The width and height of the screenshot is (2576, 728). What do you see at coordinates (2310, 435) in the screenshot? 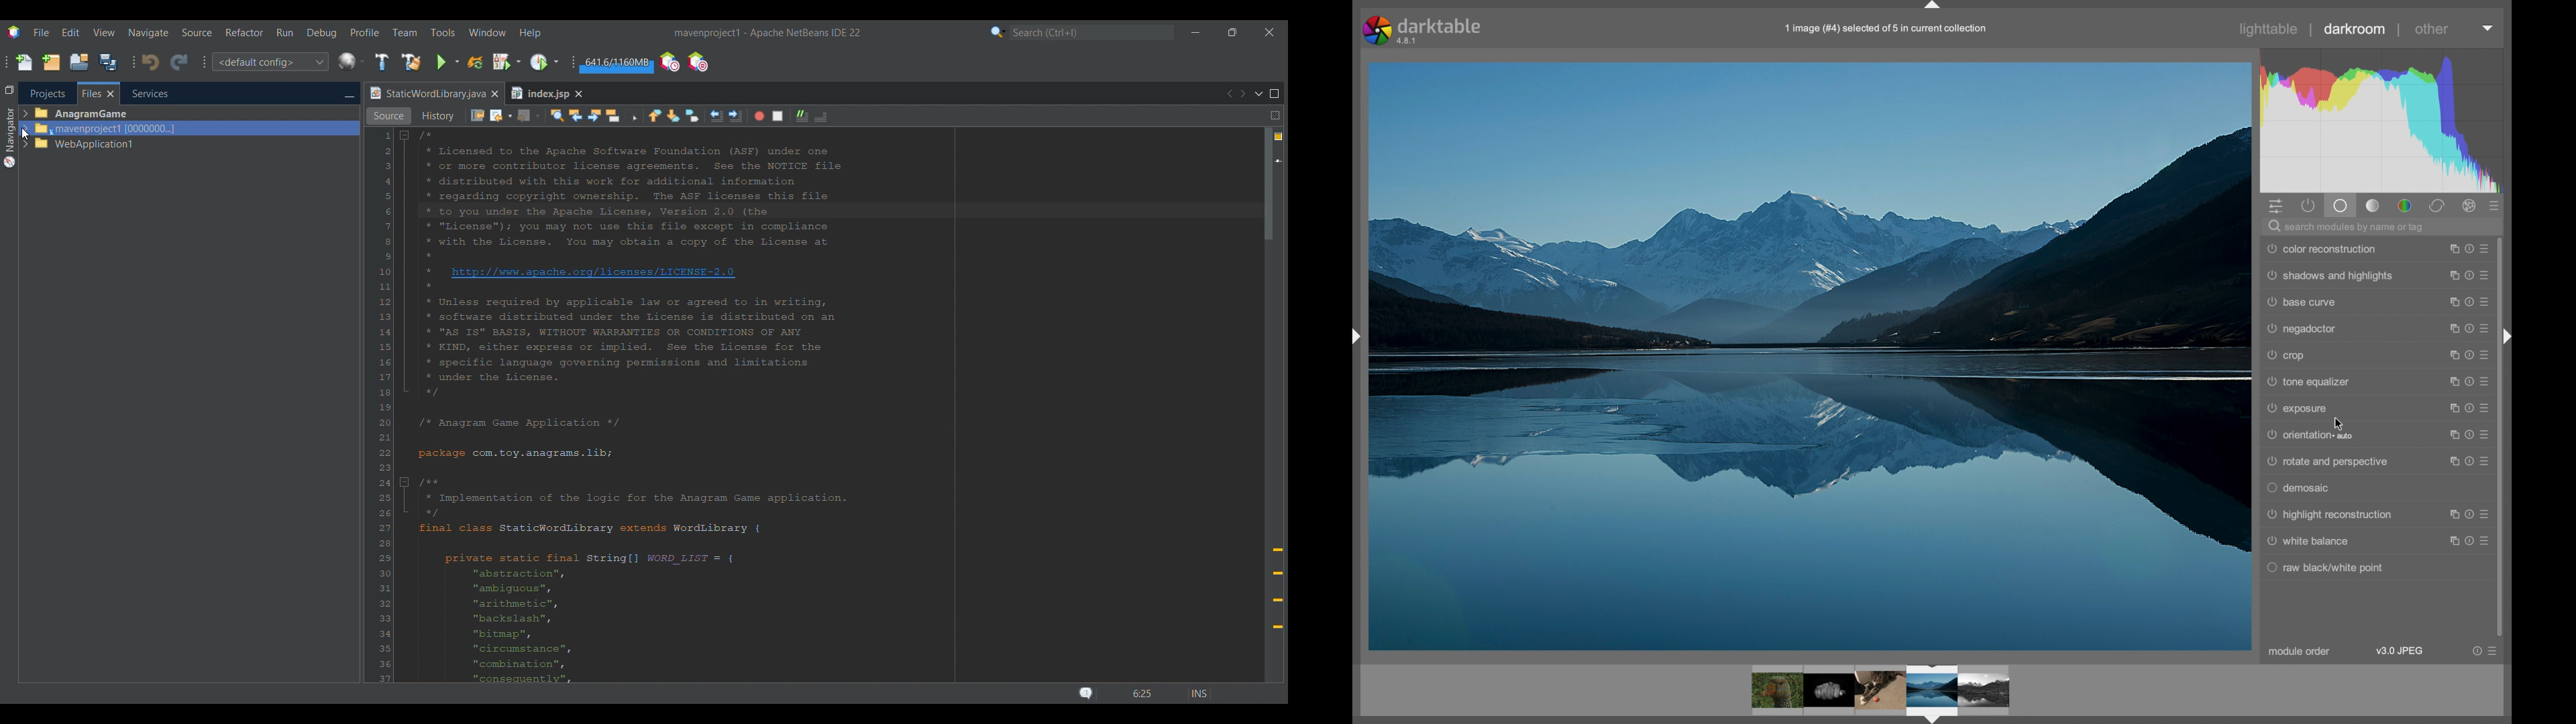
I see `orientation` at bounding box center [2310, 435].